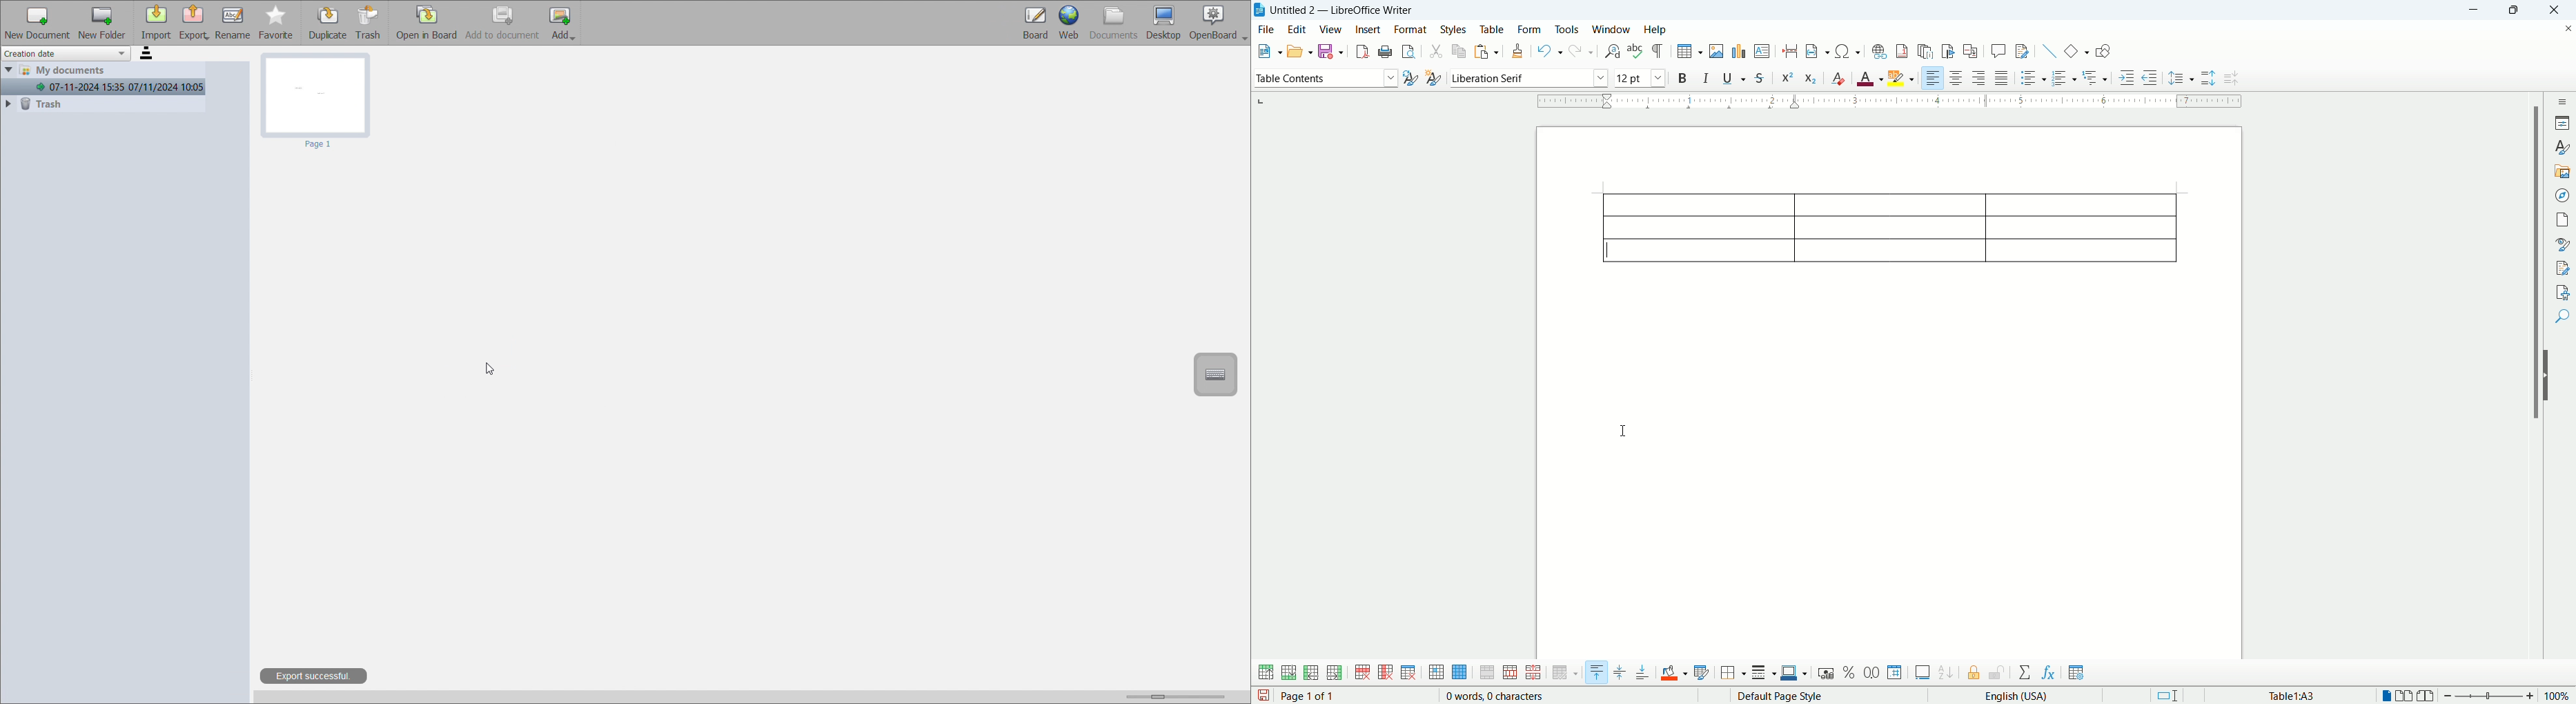  Describe the element at coordinates (1673, 674) in the screenshot. I see `cell background color` at that location.